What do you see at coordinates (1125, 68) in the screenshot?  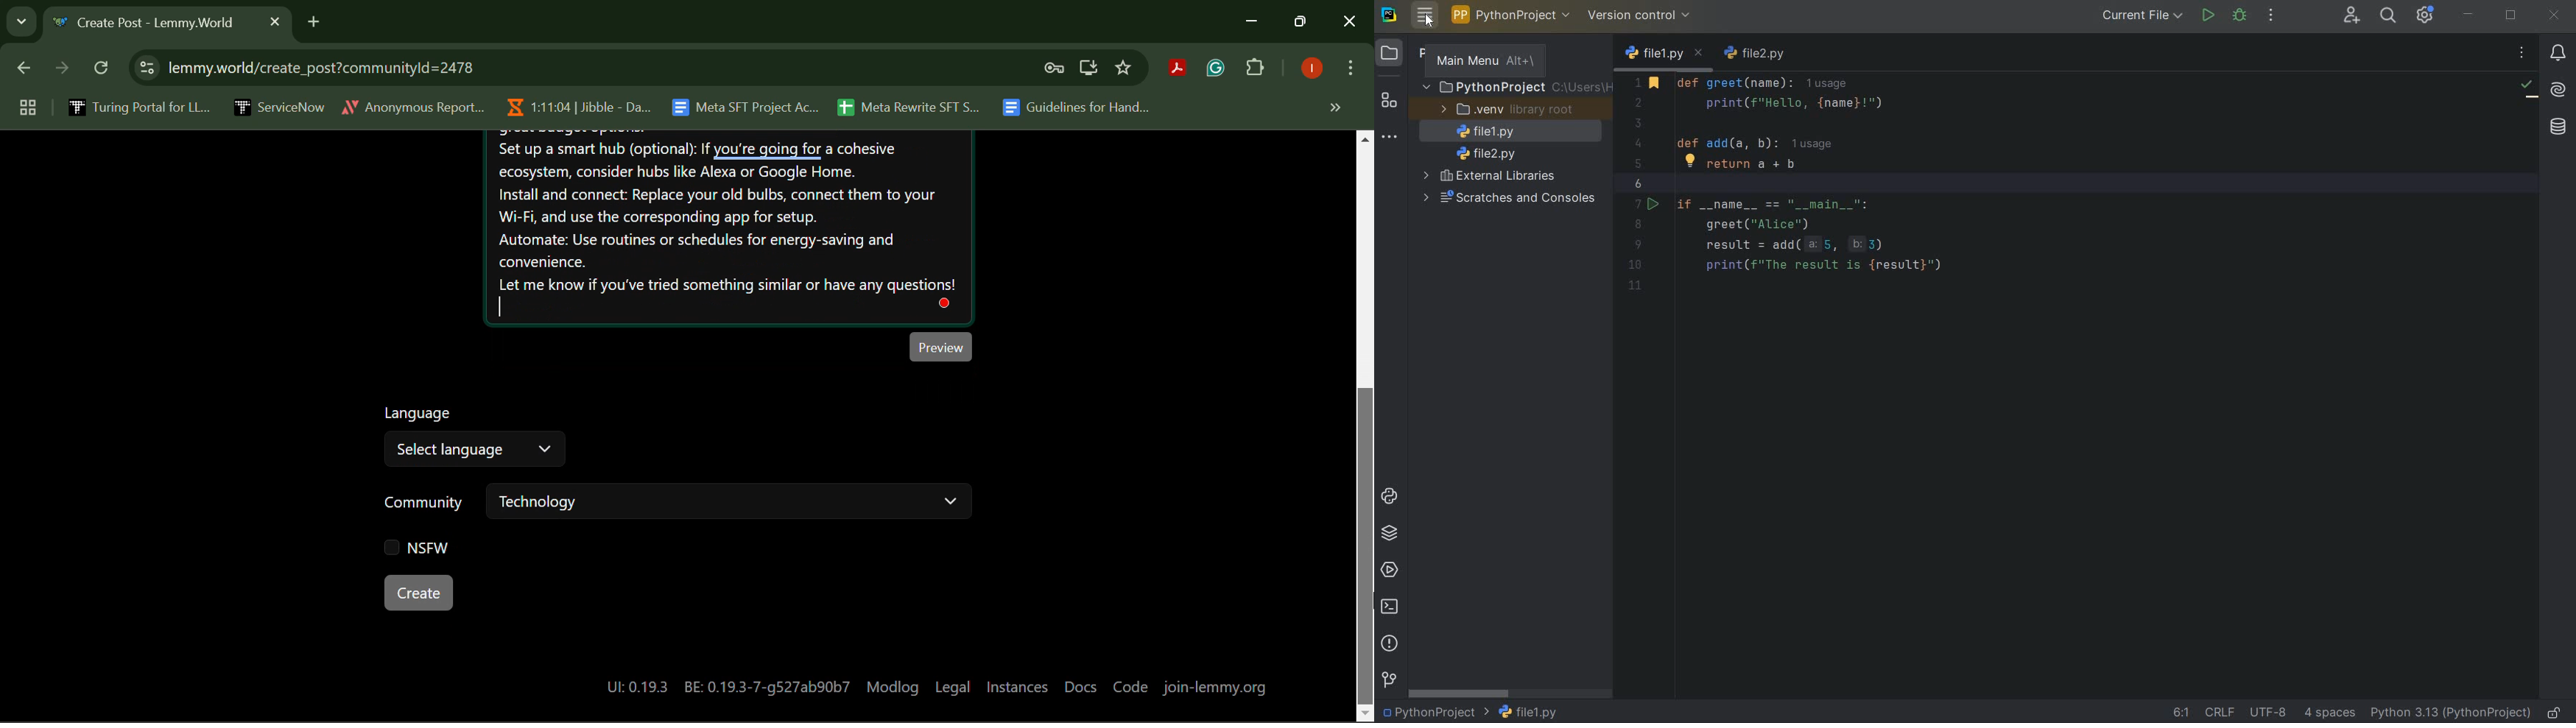 I see `Bookmark` at bounding box center [1125, 68].